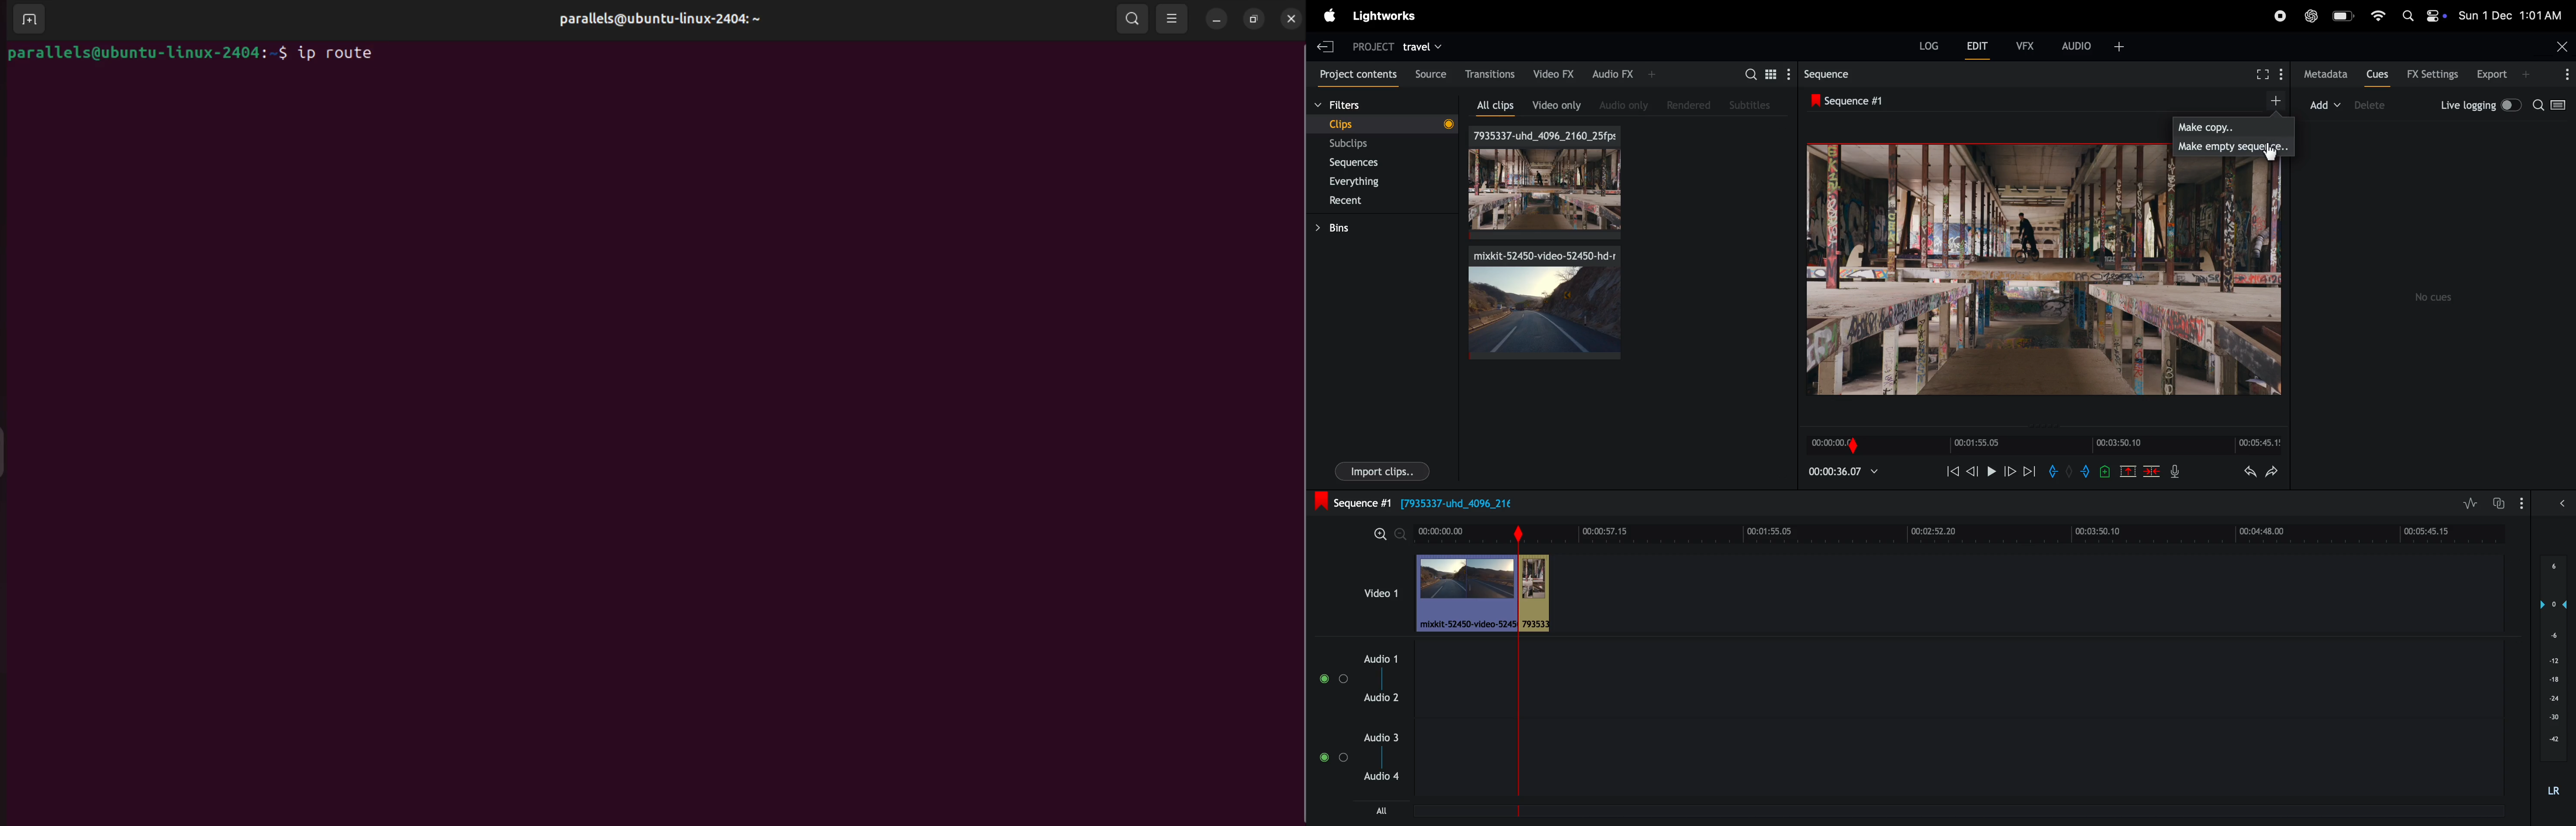 The image size is (2576, 840). I want to click on audio only, so click(1626, 103).